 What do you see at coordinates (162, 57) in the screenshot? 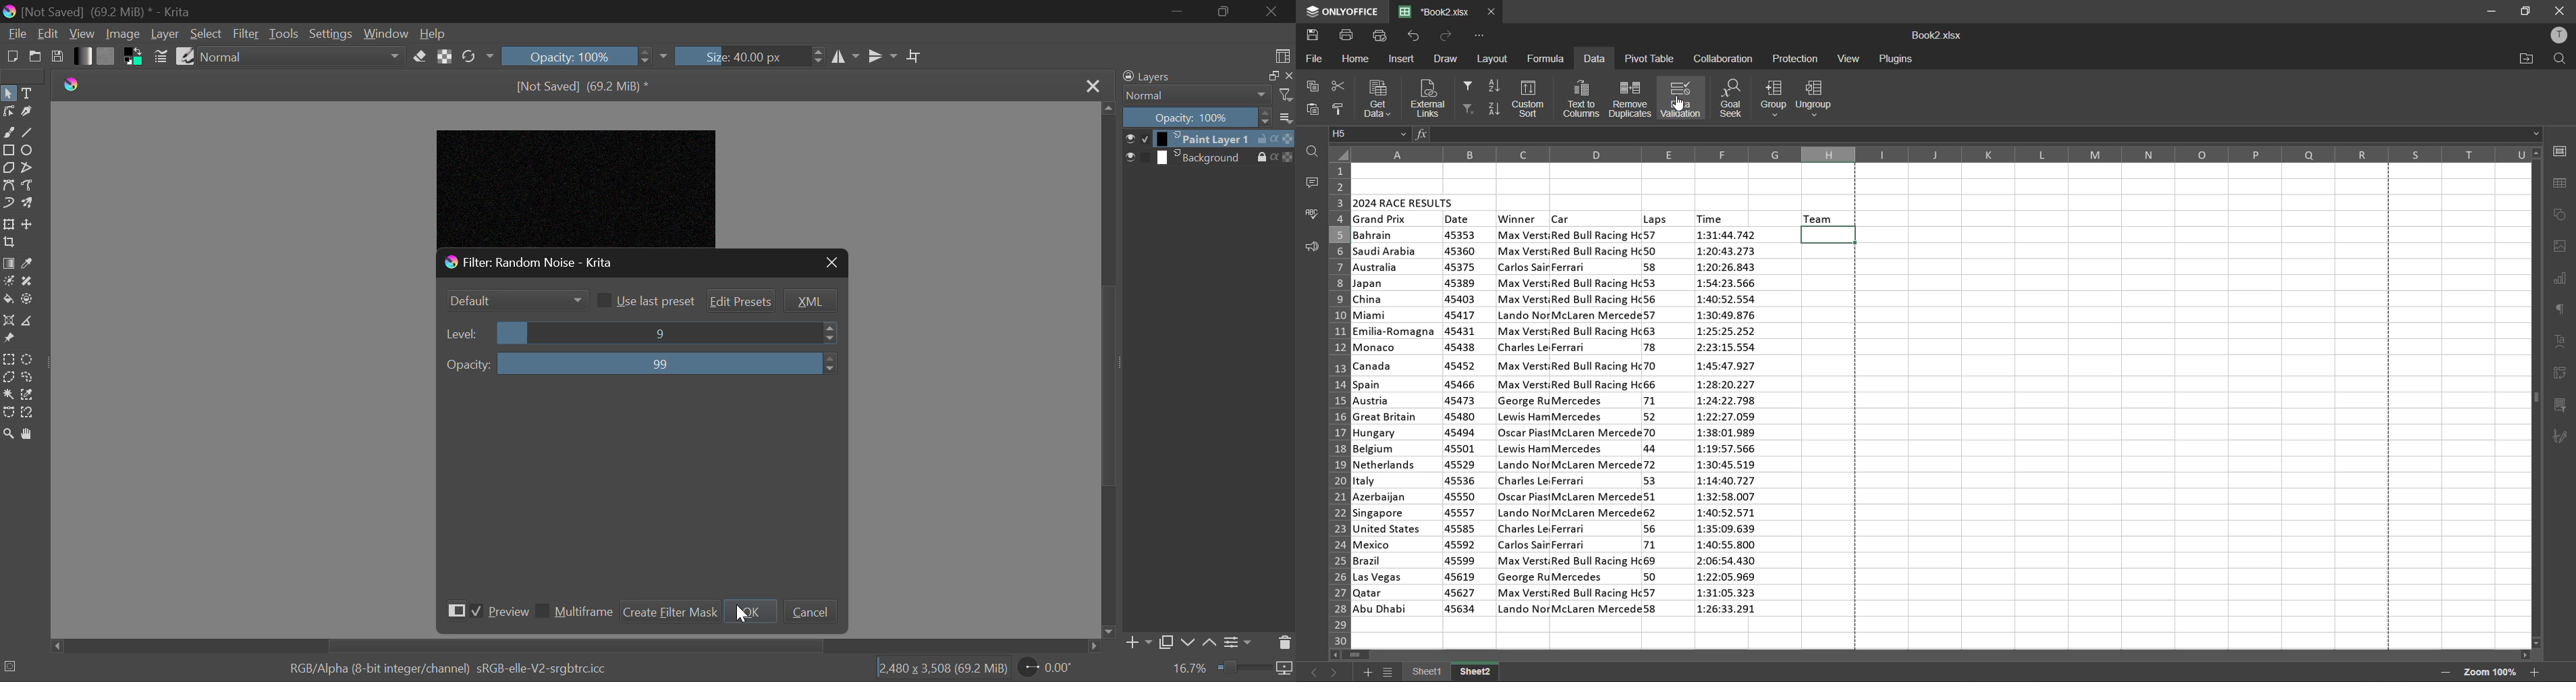
I see `Brush Settings` at bounding box center [162, 57].